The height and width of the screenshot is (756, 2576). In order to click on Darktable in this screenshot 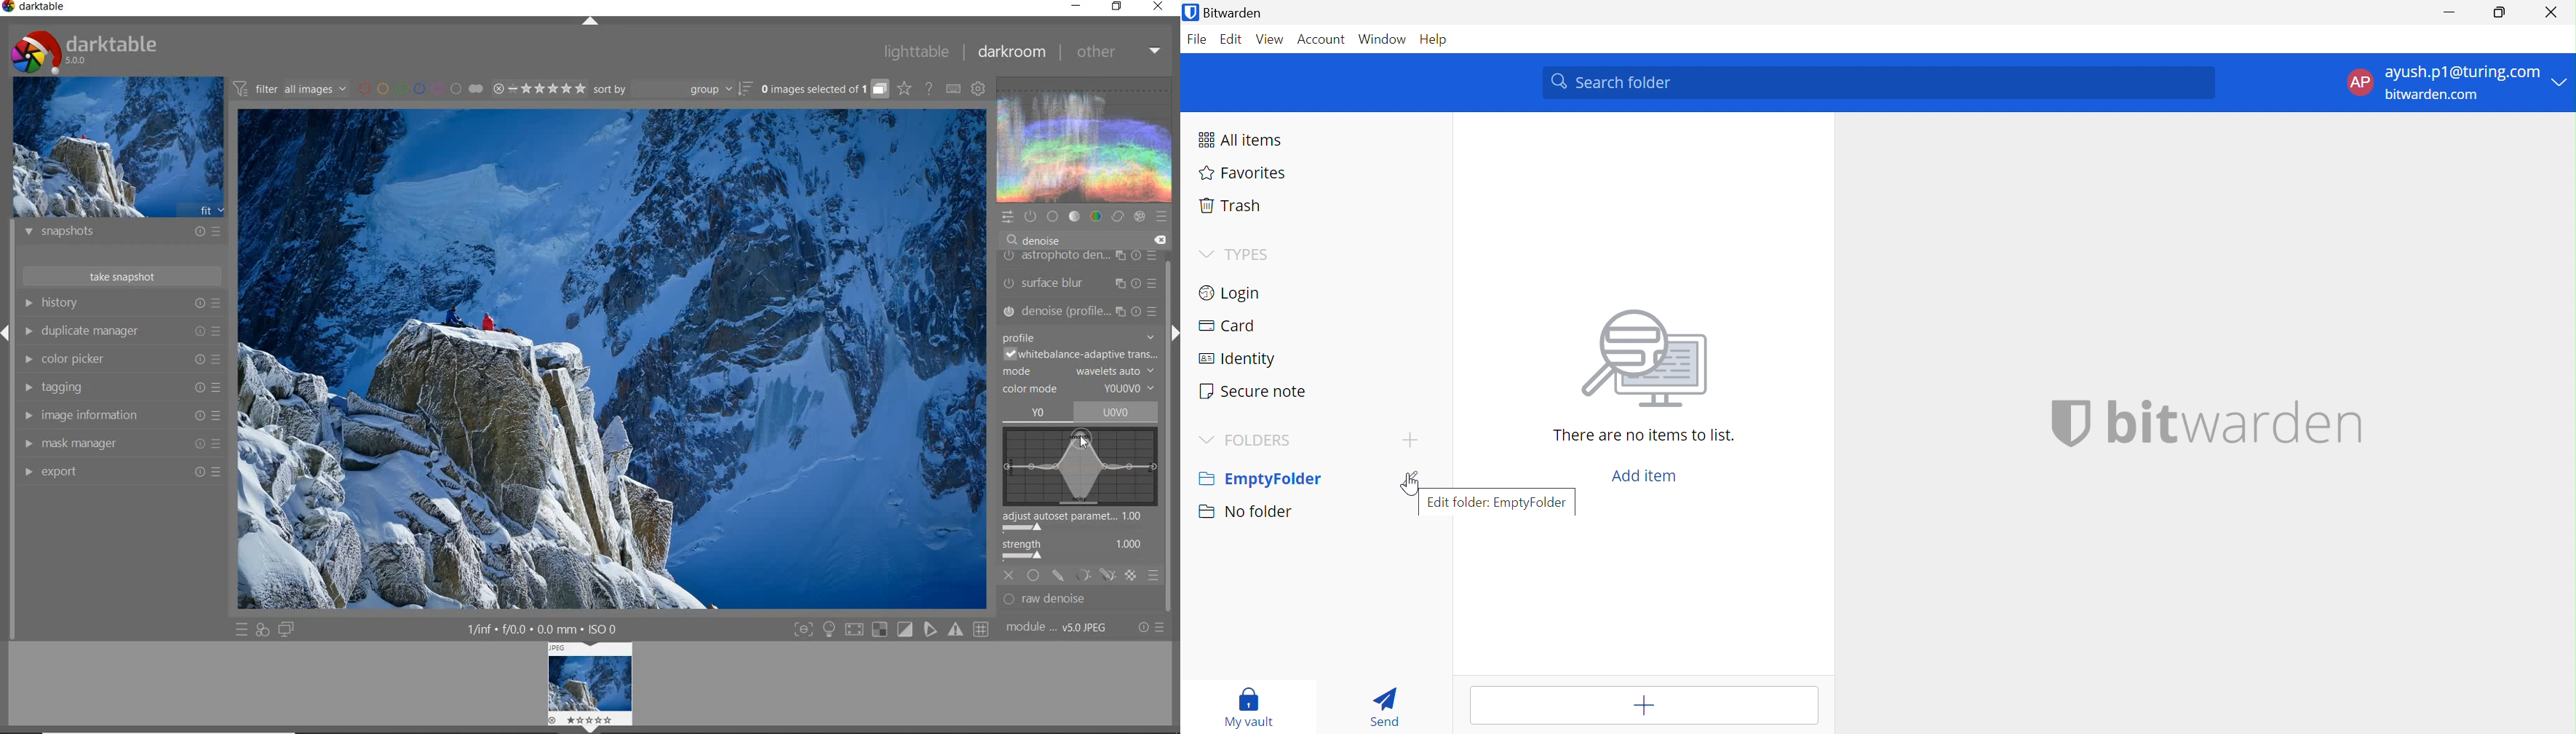, I will do `click(35, 9)`.